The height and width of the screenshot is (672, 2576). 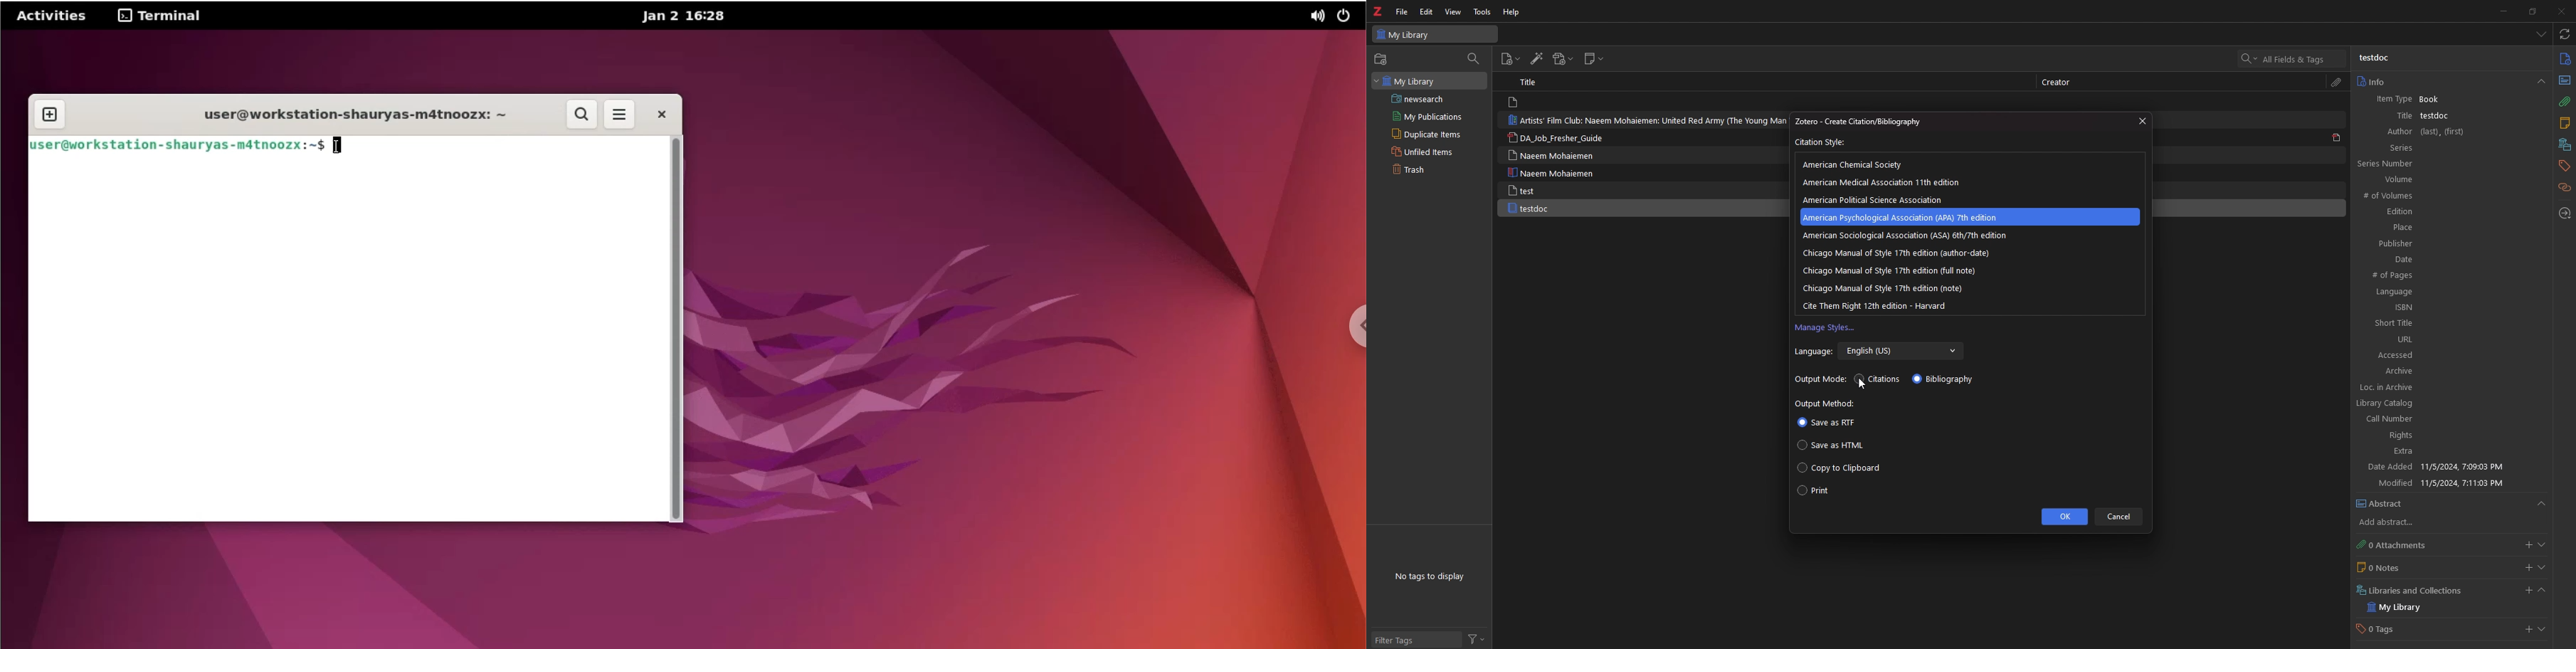 I want to click on American Sociological Association (ASA) 6th/7th edition, so click(x=1905, y=236).